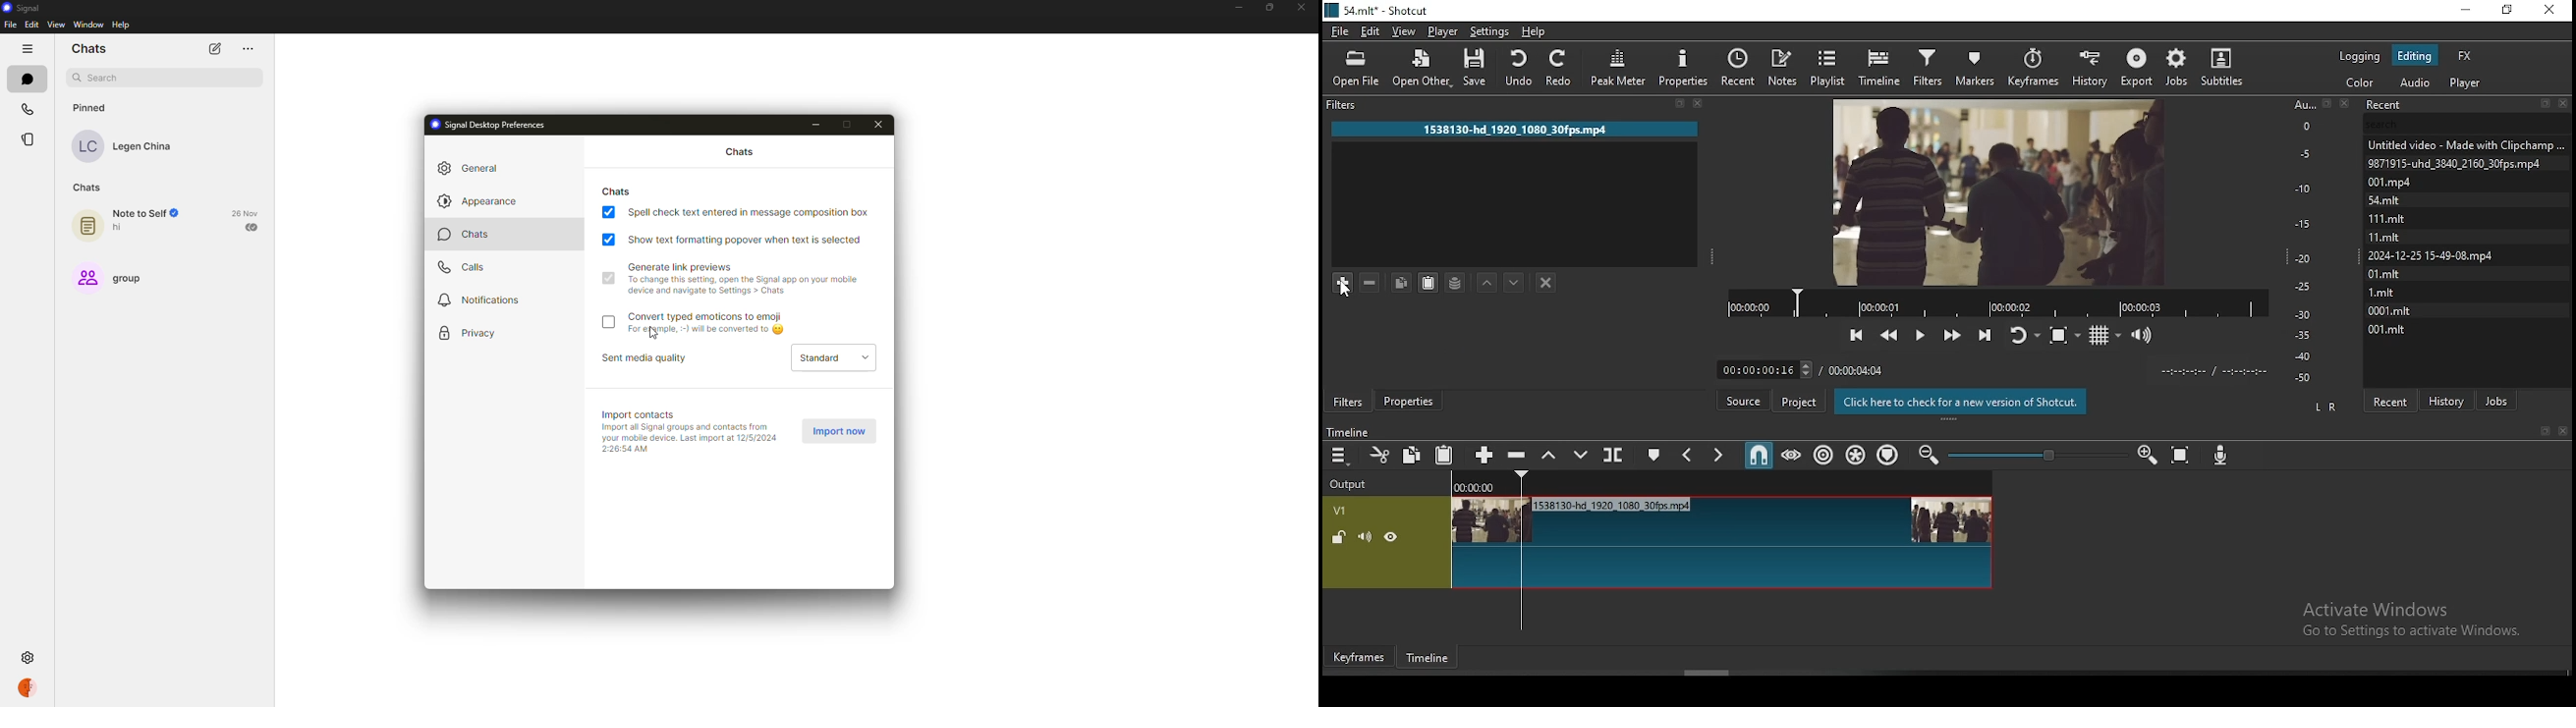  What do you see at coordinates (1402, 285) in the screenshot?
I see `copy selected filters` at bounding box center [1402, 285].